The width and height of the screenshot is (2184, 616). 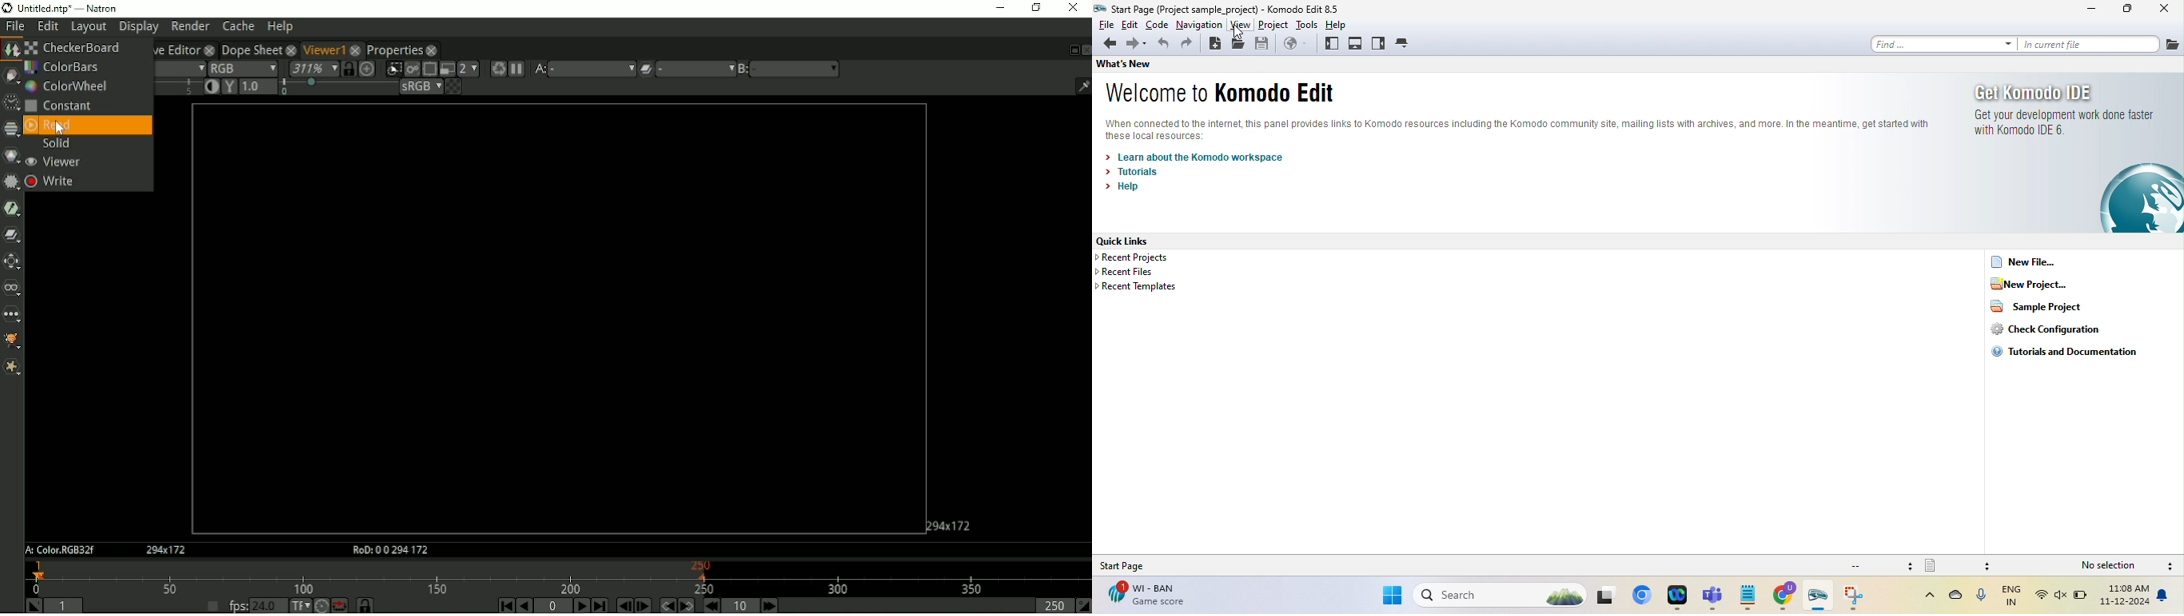 I want to click on navigation, so click(x=1199, y=25).